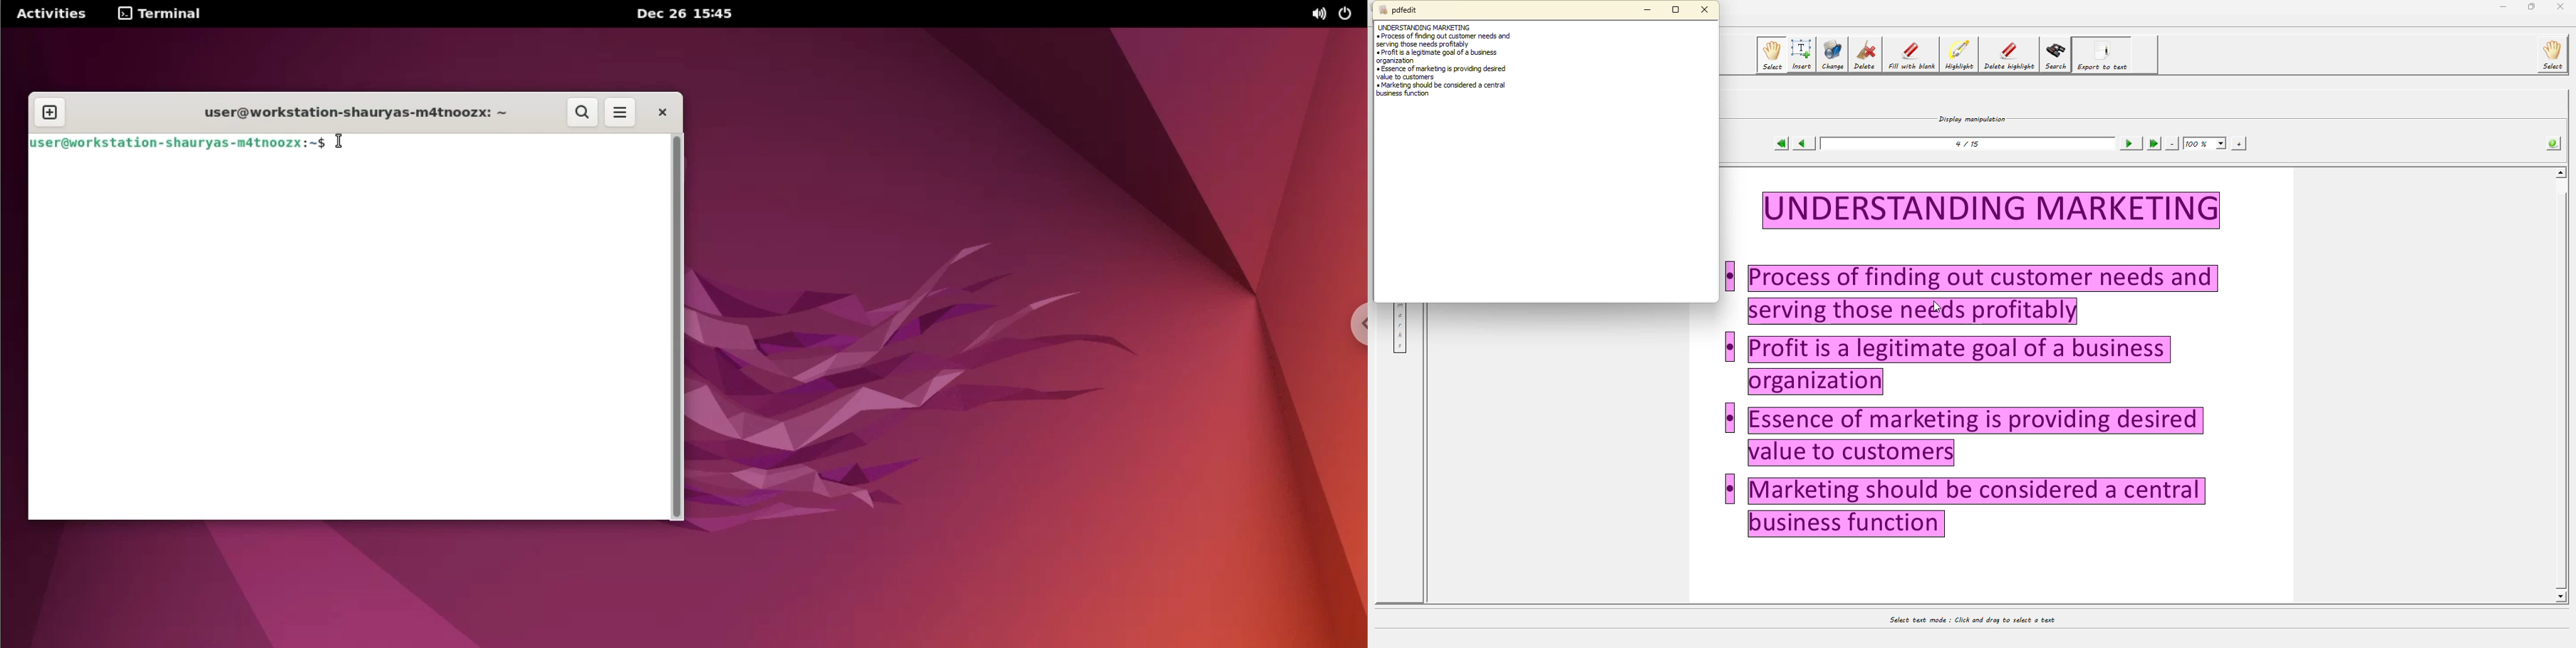  What do you see at coordinates (1864, 55) in the screenshot?
I see `delete` at bounding box center [1864, 55].